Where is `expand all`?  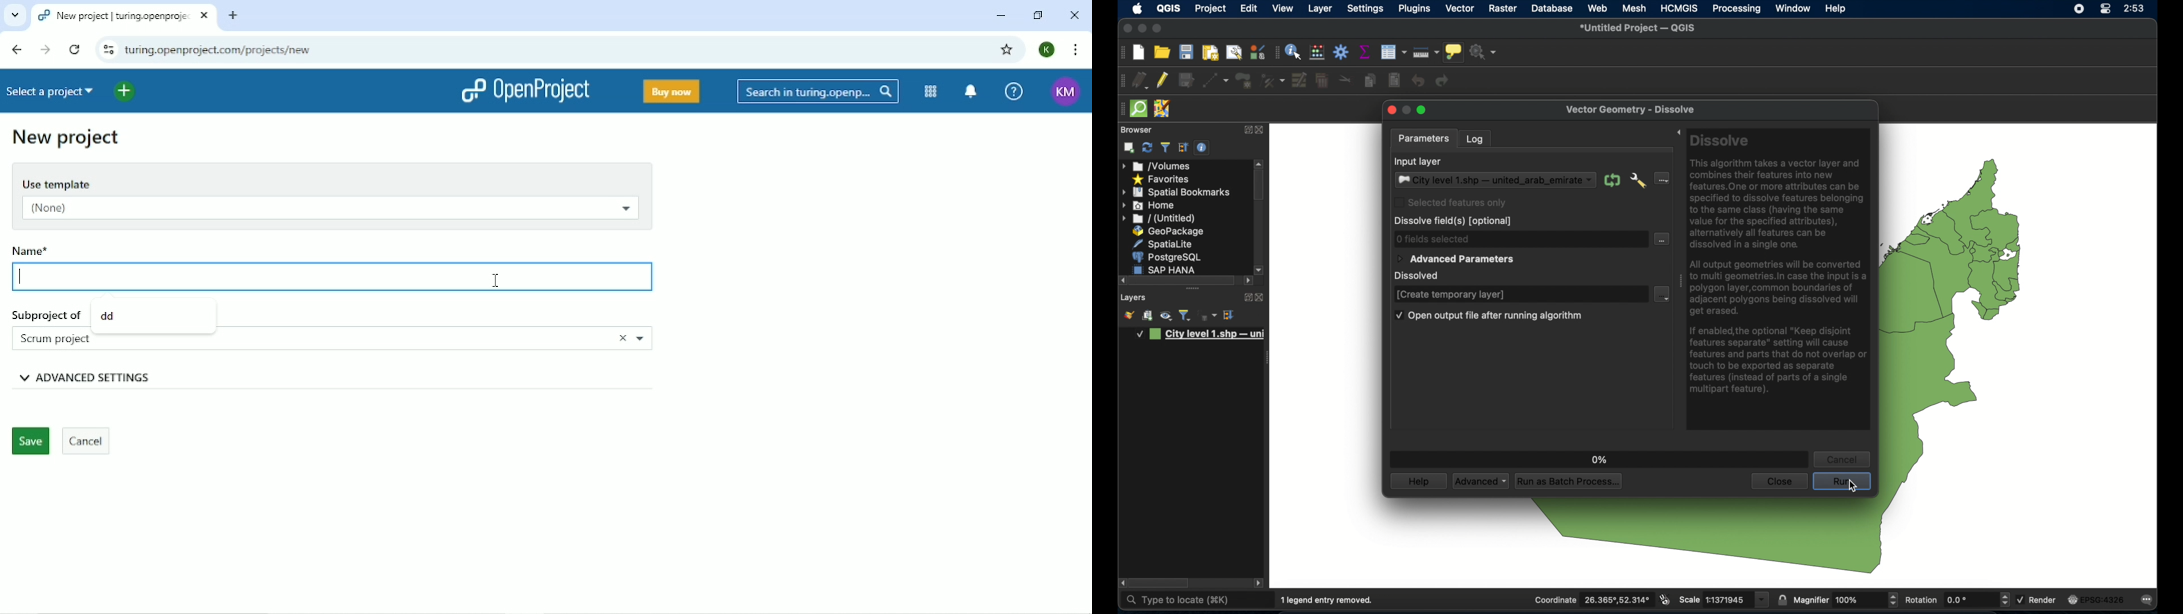 expand all is located at coordinates (1184, 148).